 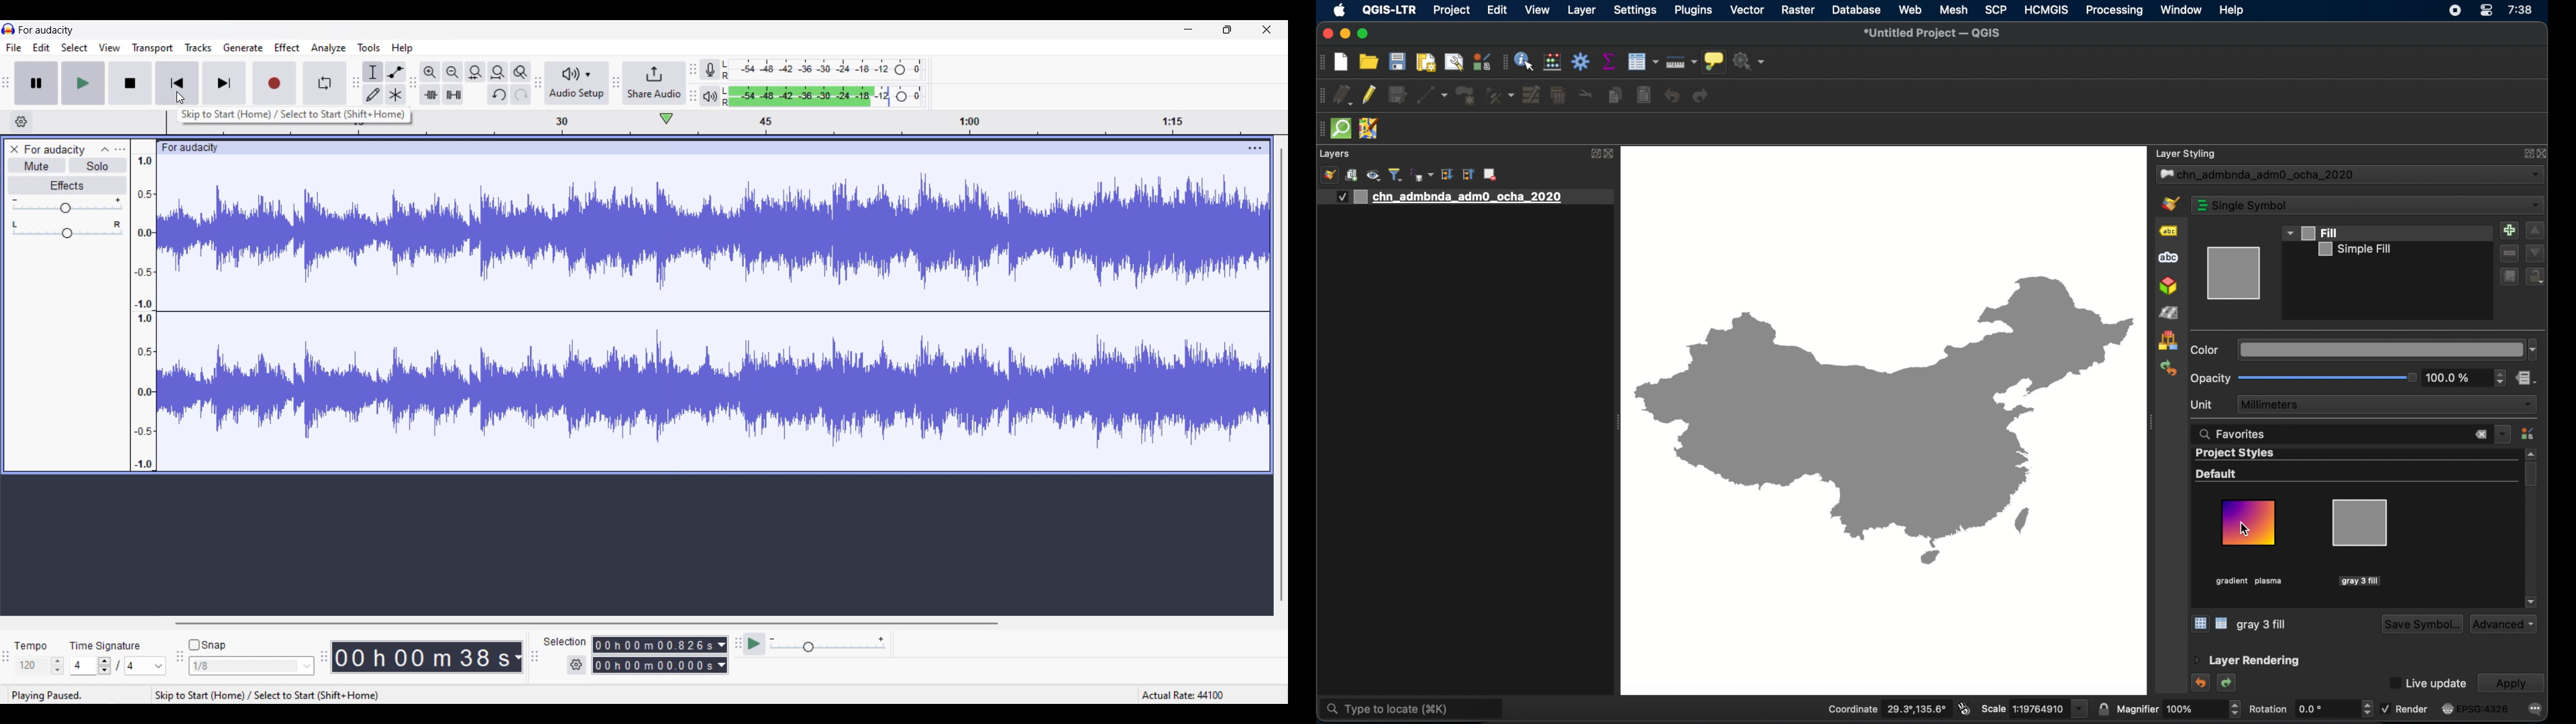 What do you see at coordinates (1334, 154) in the screenshot?
I see `layers` at bounding box center [1334, 154].